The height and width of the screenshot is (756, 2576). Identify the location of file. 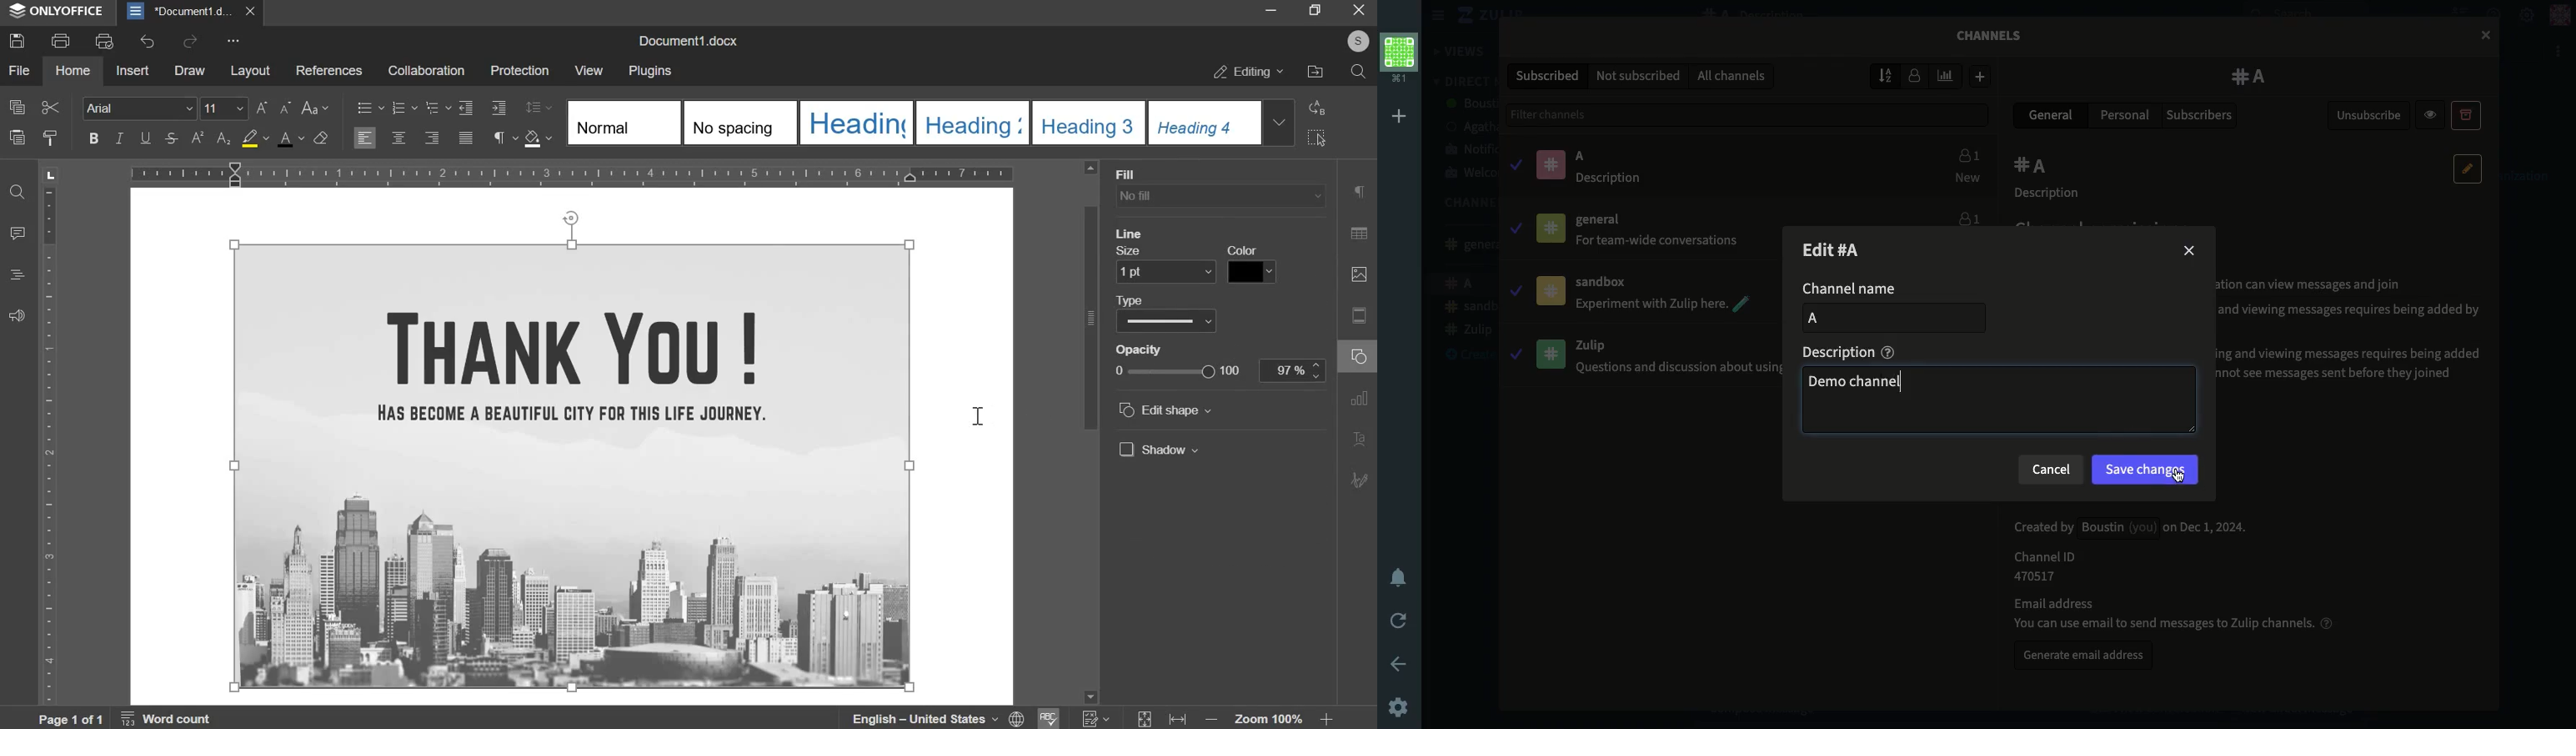
(18, 70).